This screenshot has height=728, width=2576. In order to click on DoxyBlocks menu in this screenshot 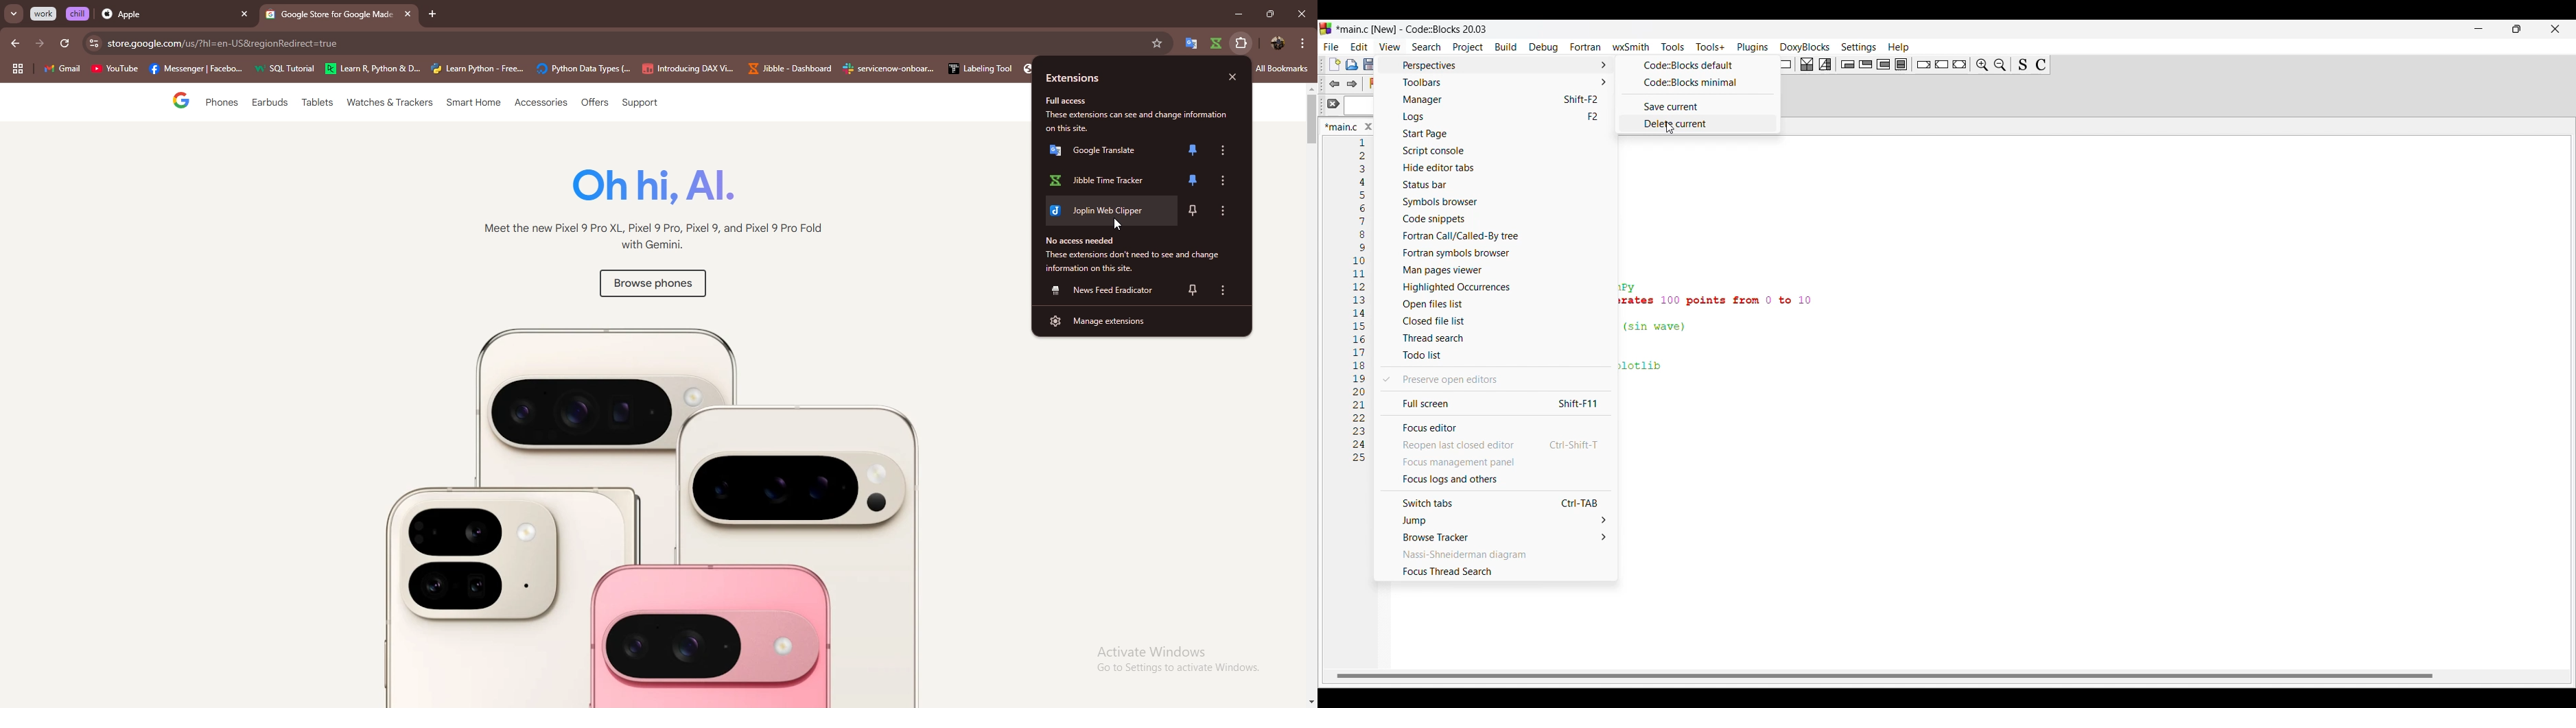, I will do `click(1805, 48)`.